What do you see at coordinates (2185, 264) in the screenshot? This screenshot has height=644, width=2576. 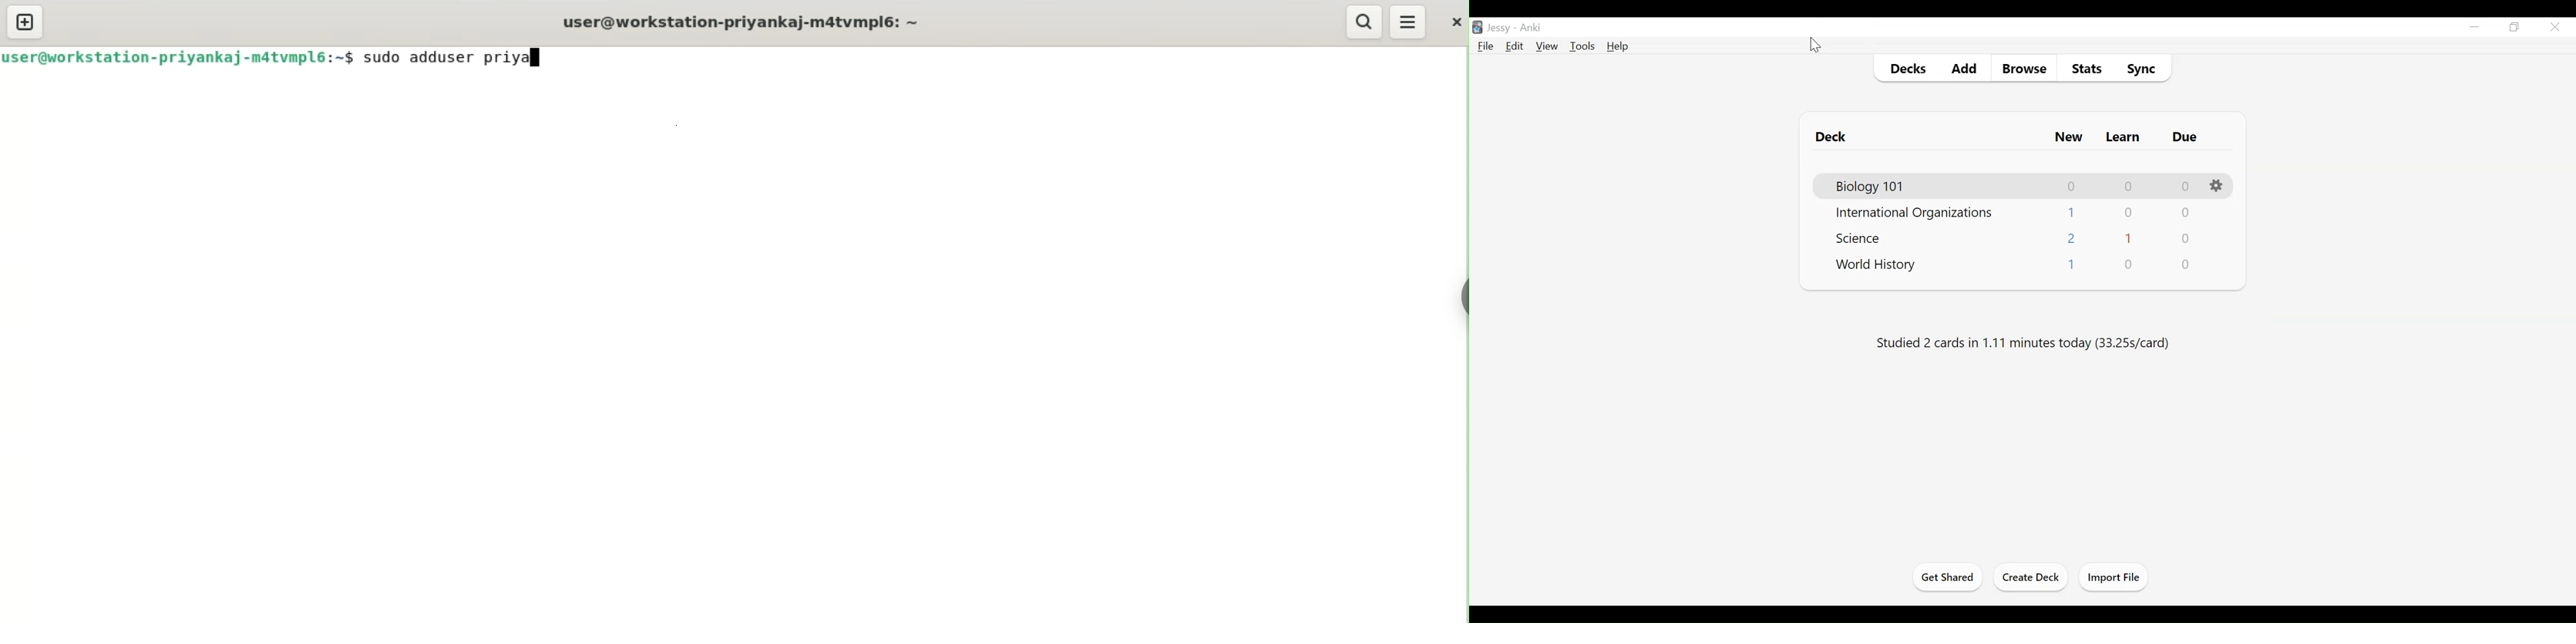 I see `Due Cards Count` at bounding box center [2185, 264].